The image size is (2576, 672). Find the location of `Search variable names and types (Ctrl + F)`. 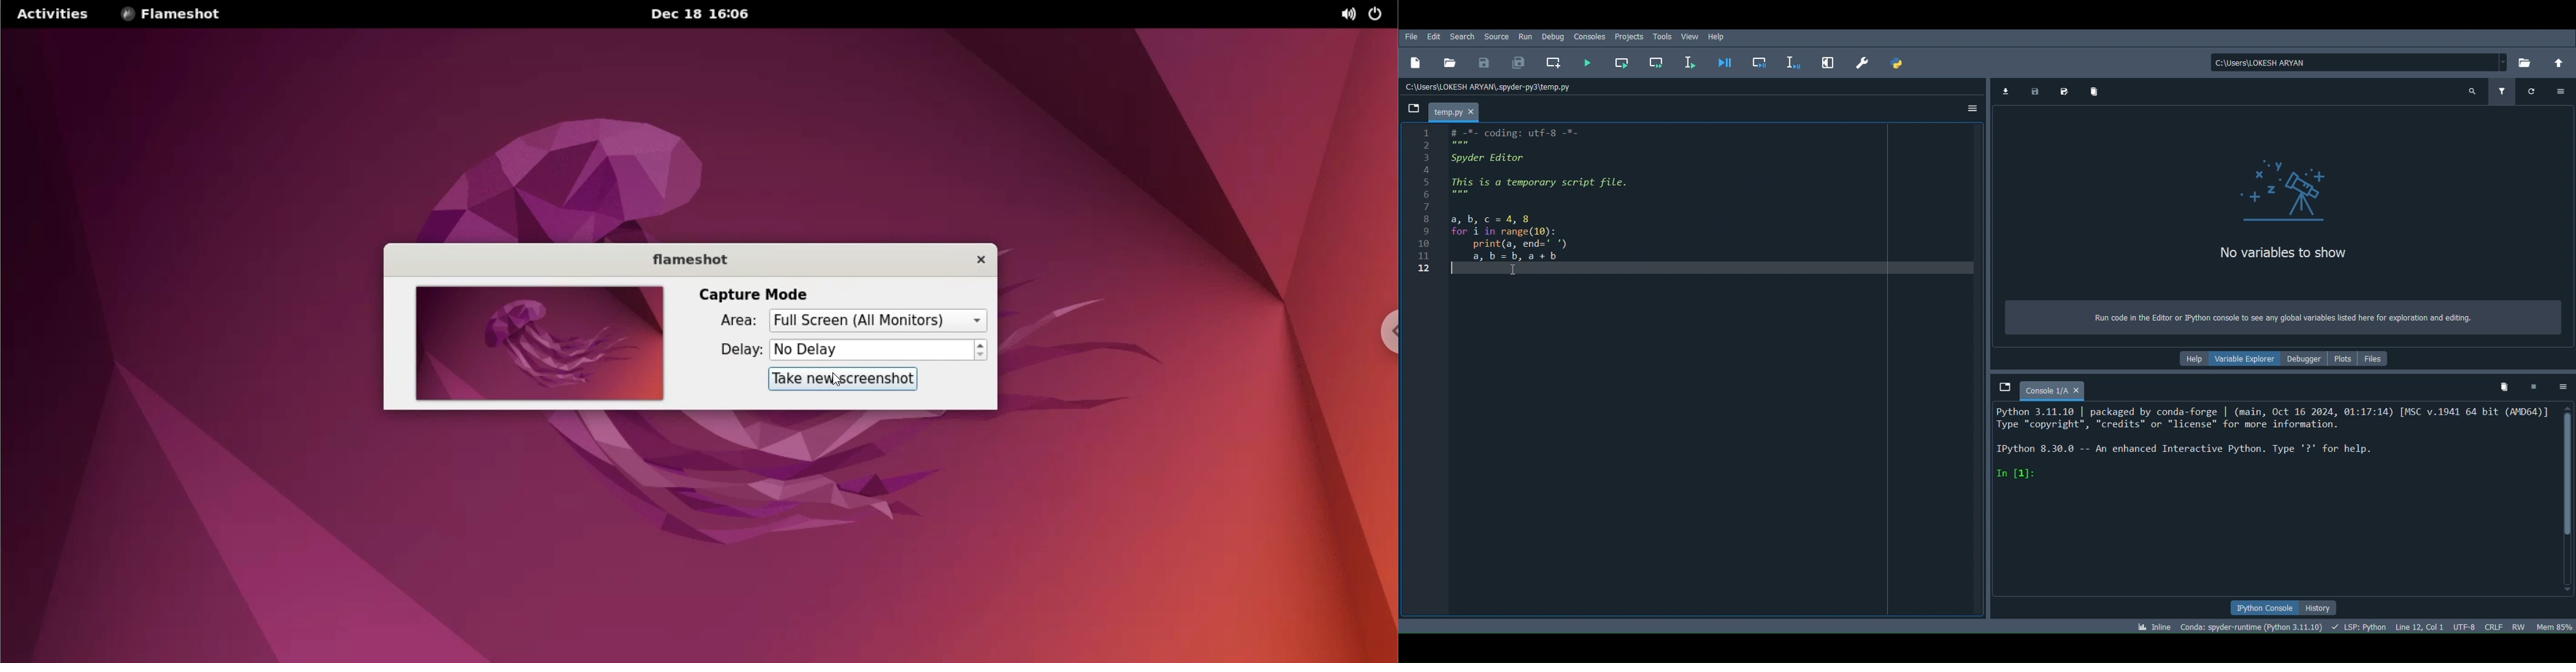

Search variable names and types (Ctrl + F) is located at coordinates (2474, 90).